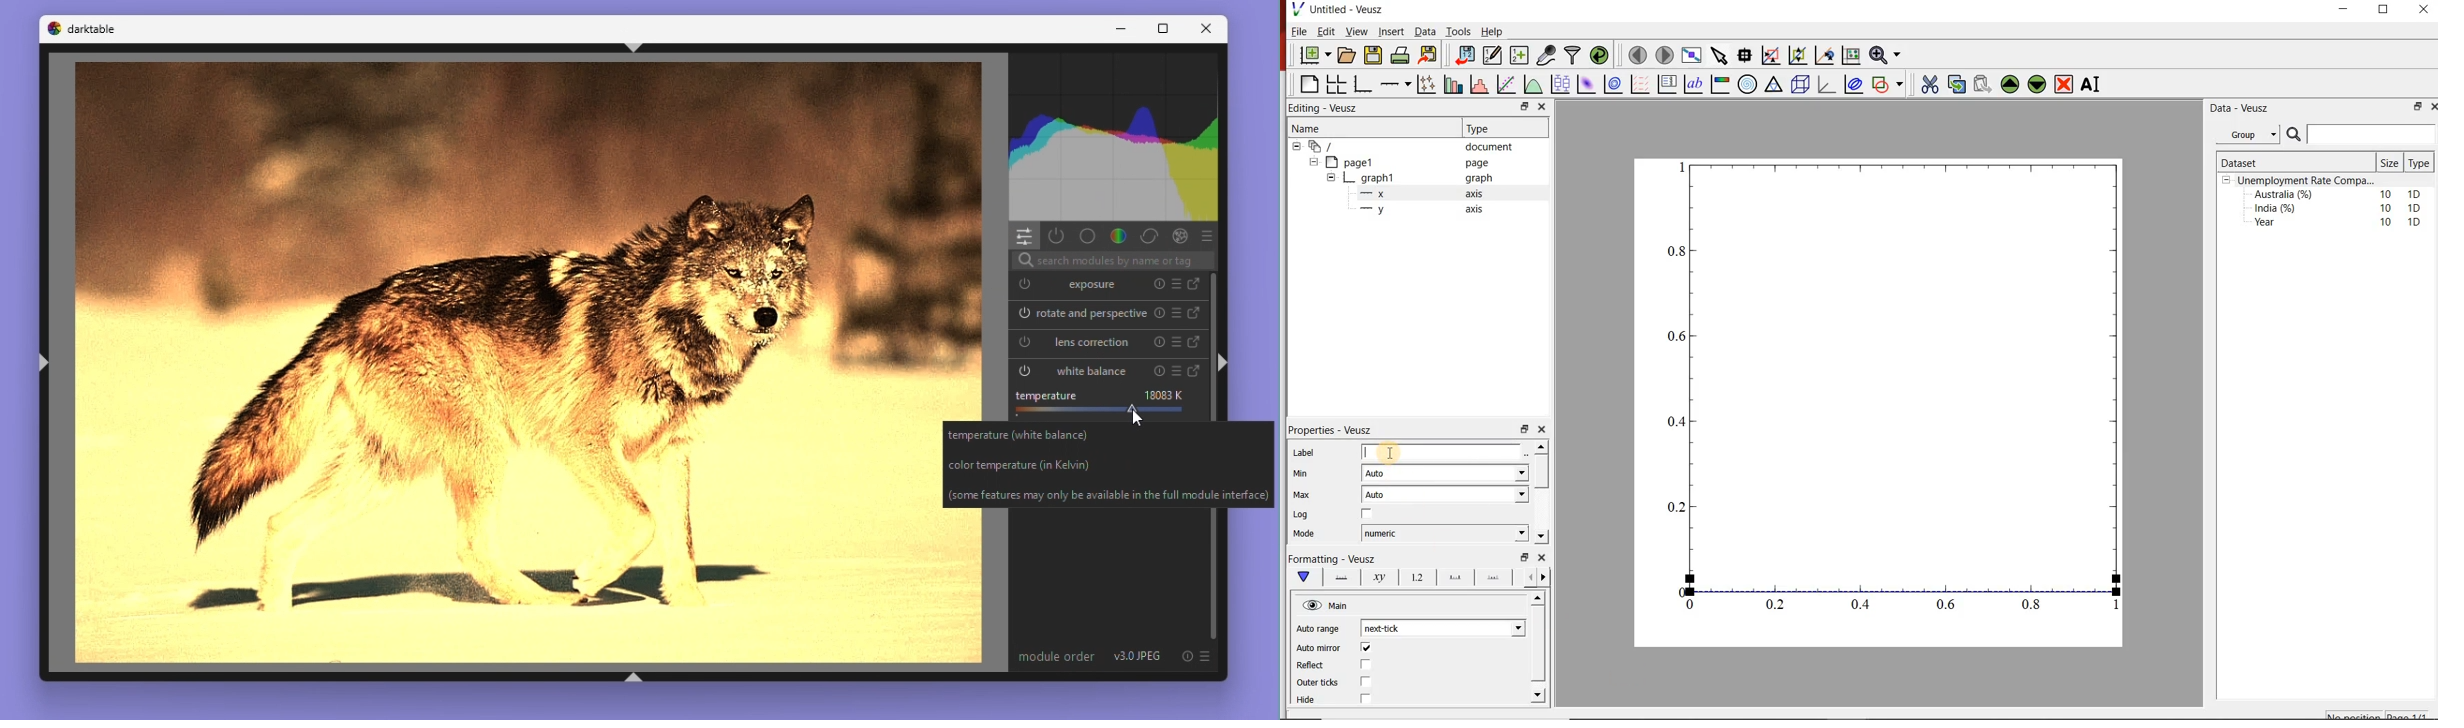 Image resolution: width=2464 pixels, height=728 pixels. I want to click on close, so click(1543, 557).